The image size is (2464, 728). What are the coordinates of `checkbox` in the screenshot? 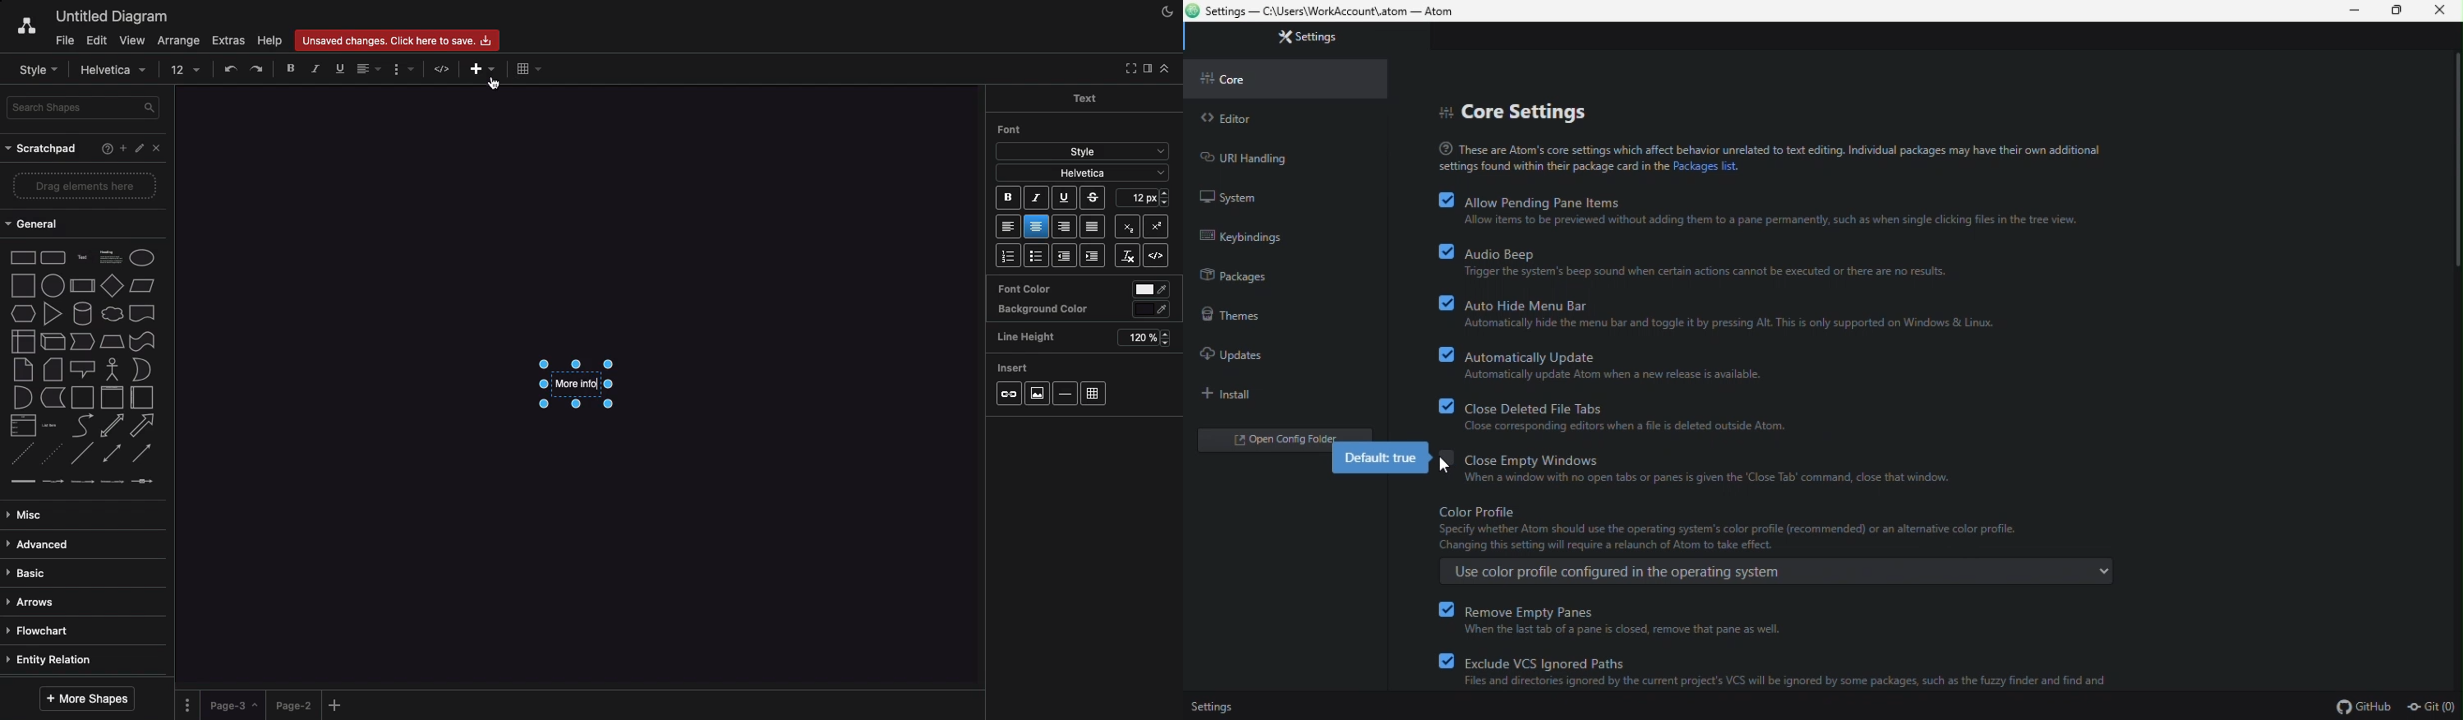 It's located at (1444, 304).